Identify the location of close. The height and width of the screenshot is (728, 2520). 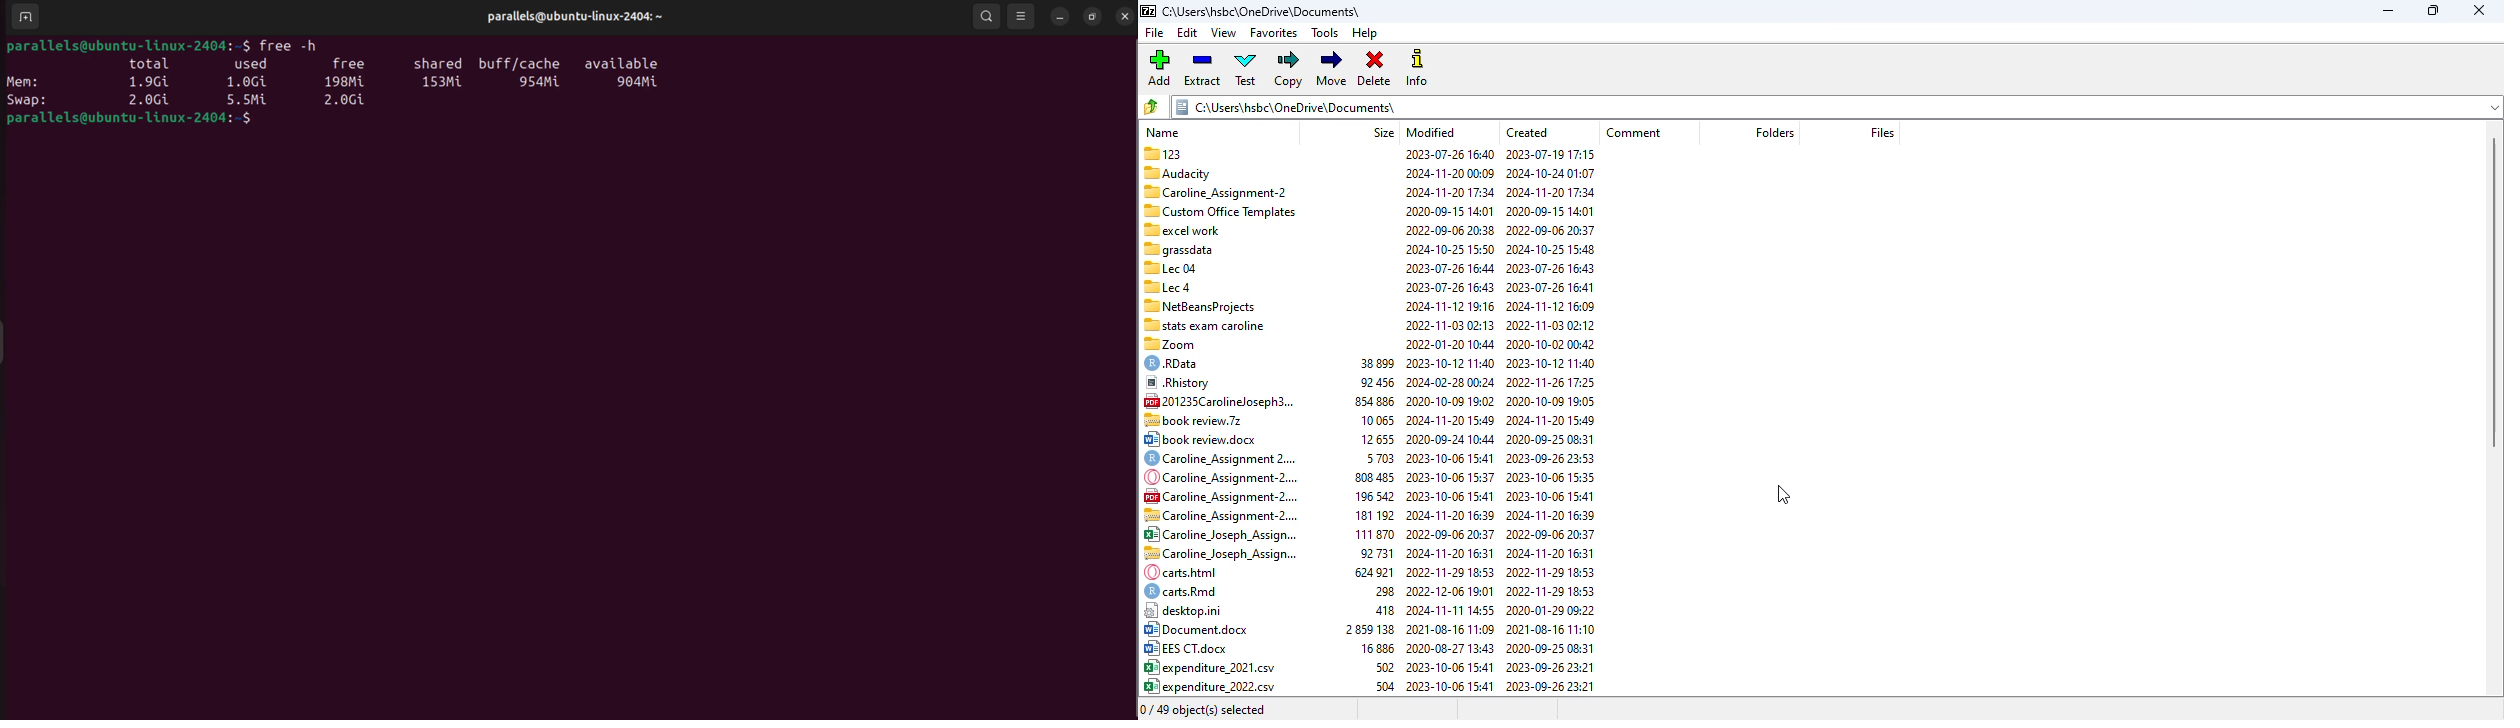
(1125, 16).